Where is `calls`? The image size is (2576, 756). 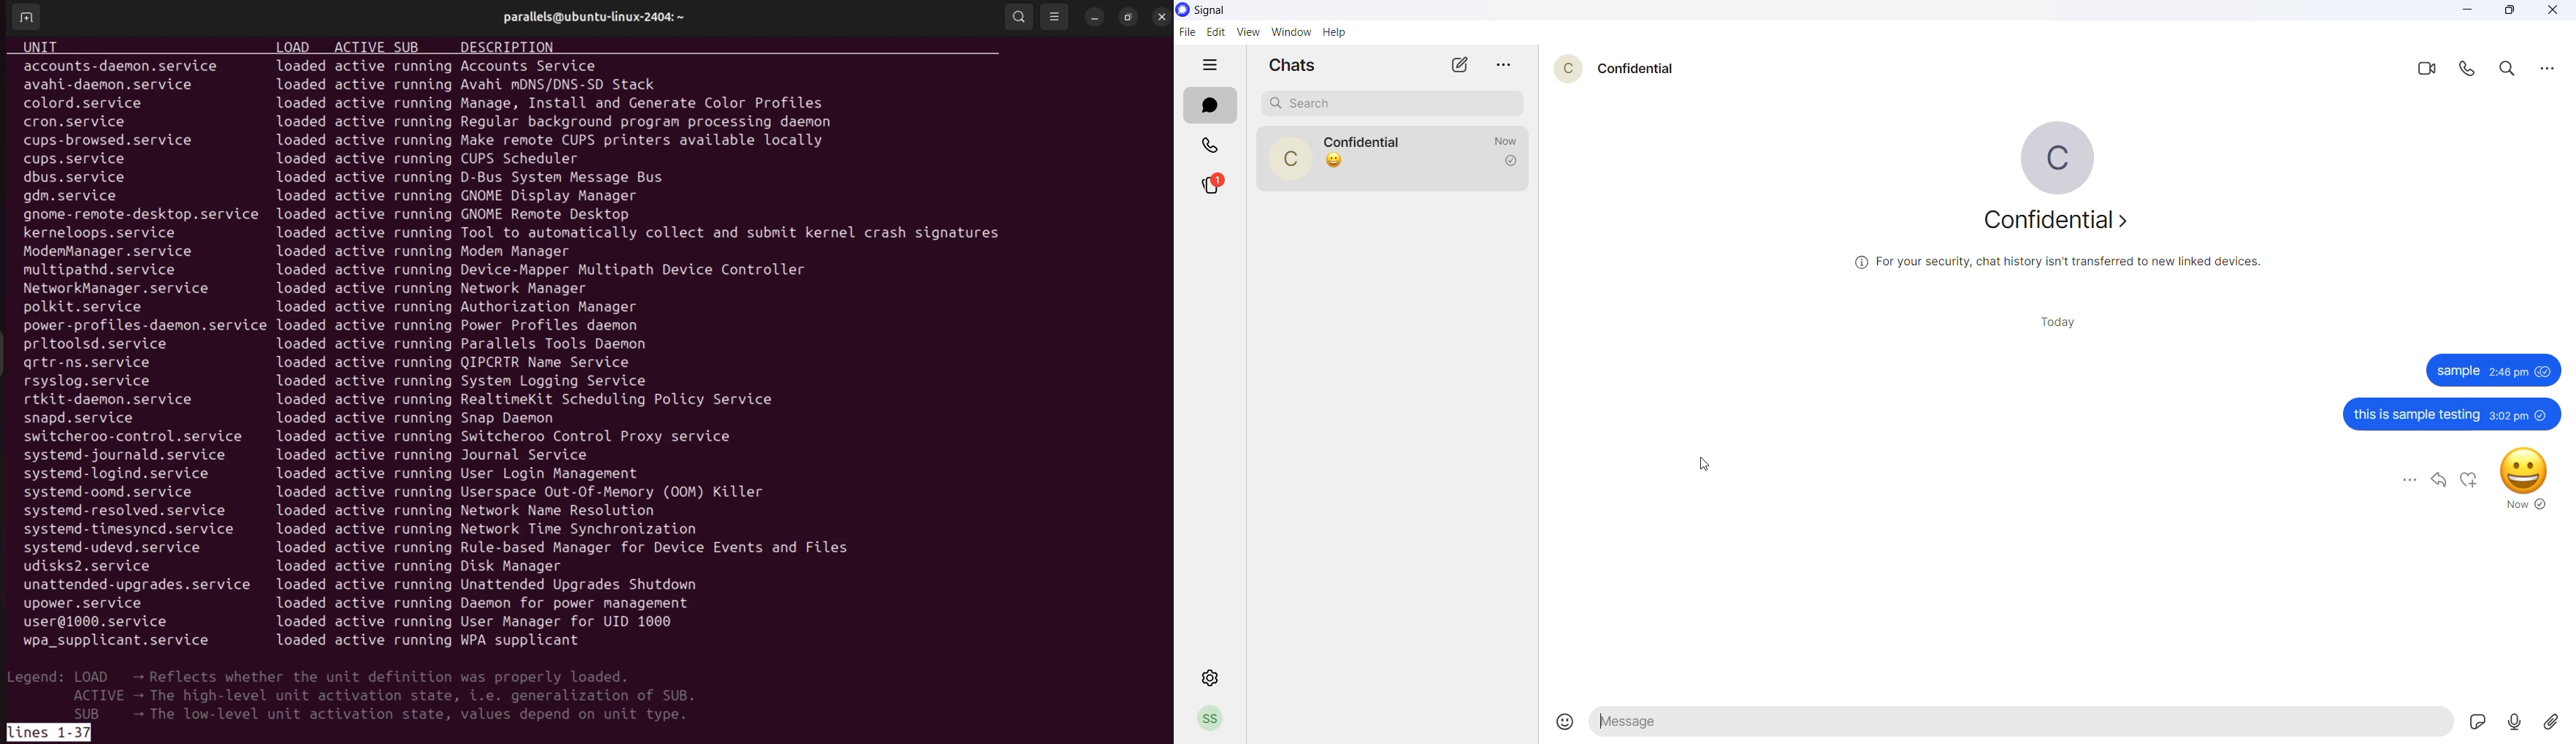
calls is located at coordinates (1208, 147).